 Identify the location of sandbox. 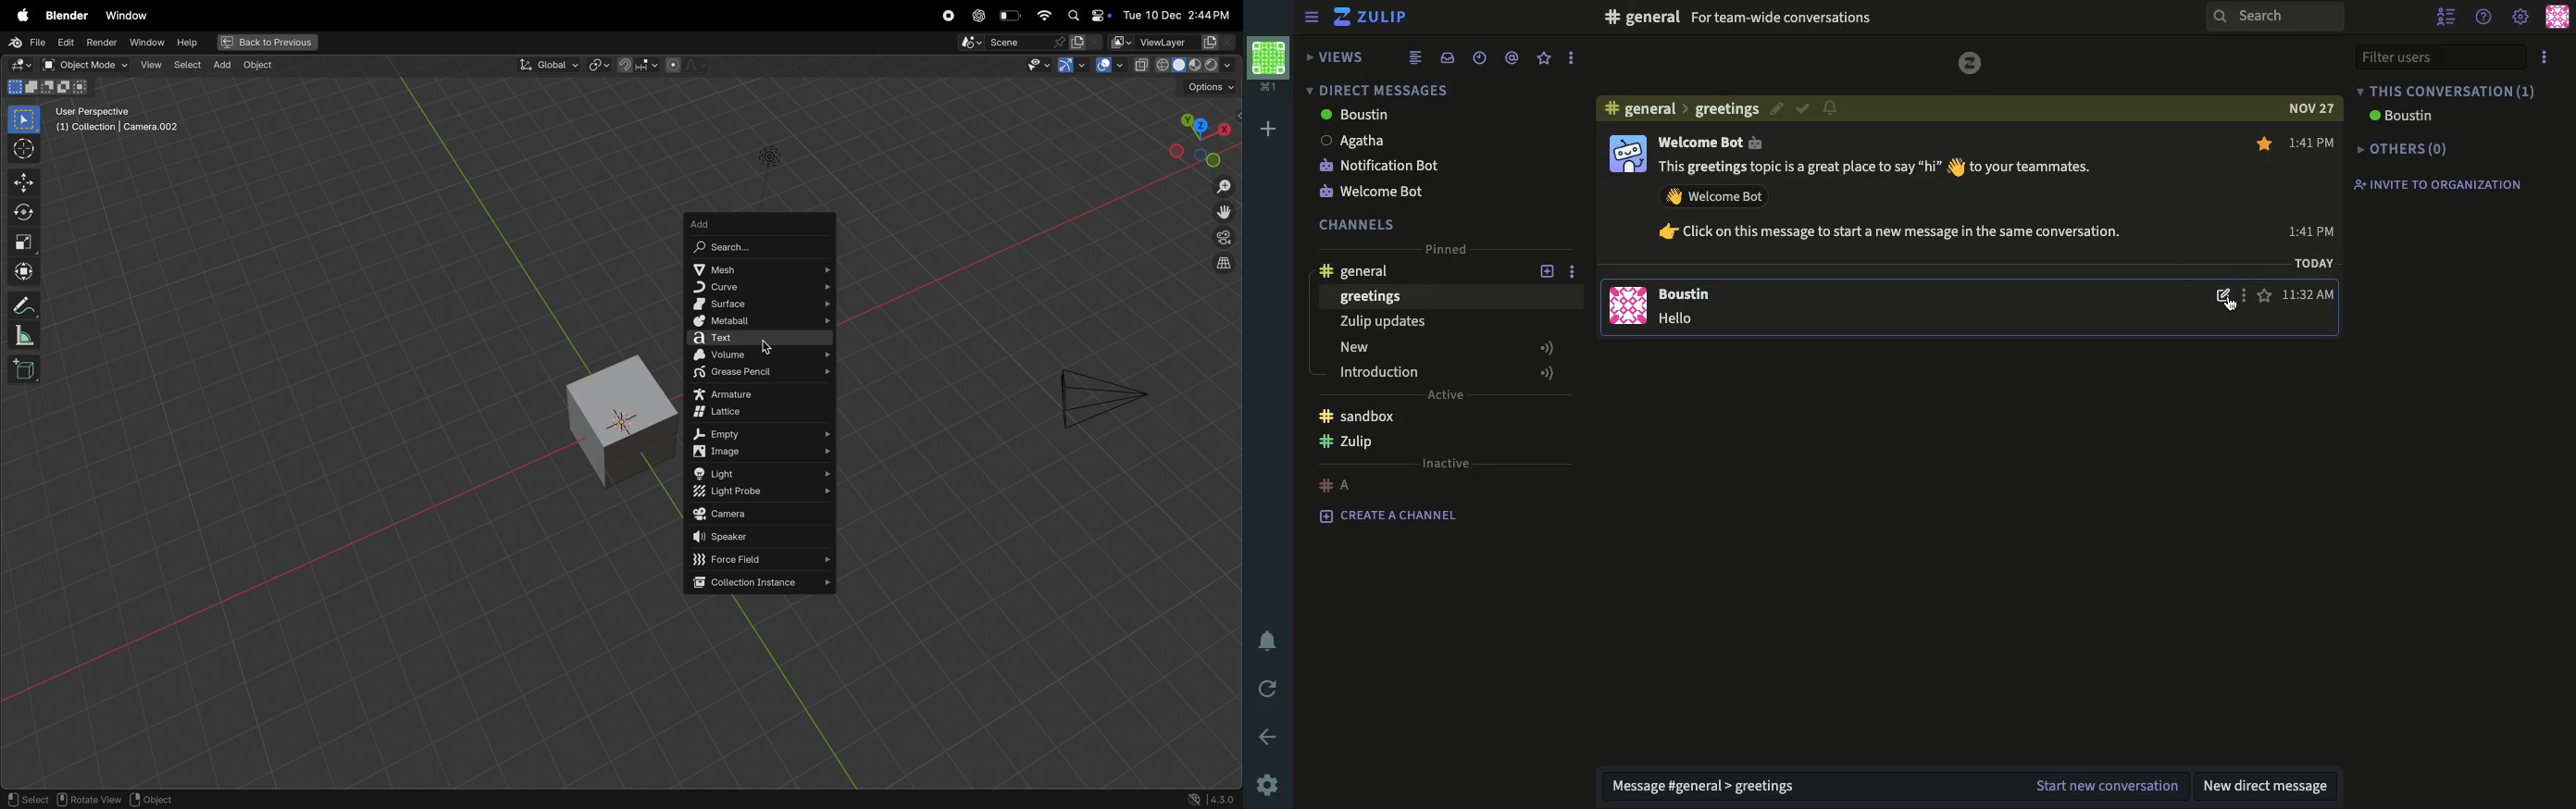
(1357, 416).